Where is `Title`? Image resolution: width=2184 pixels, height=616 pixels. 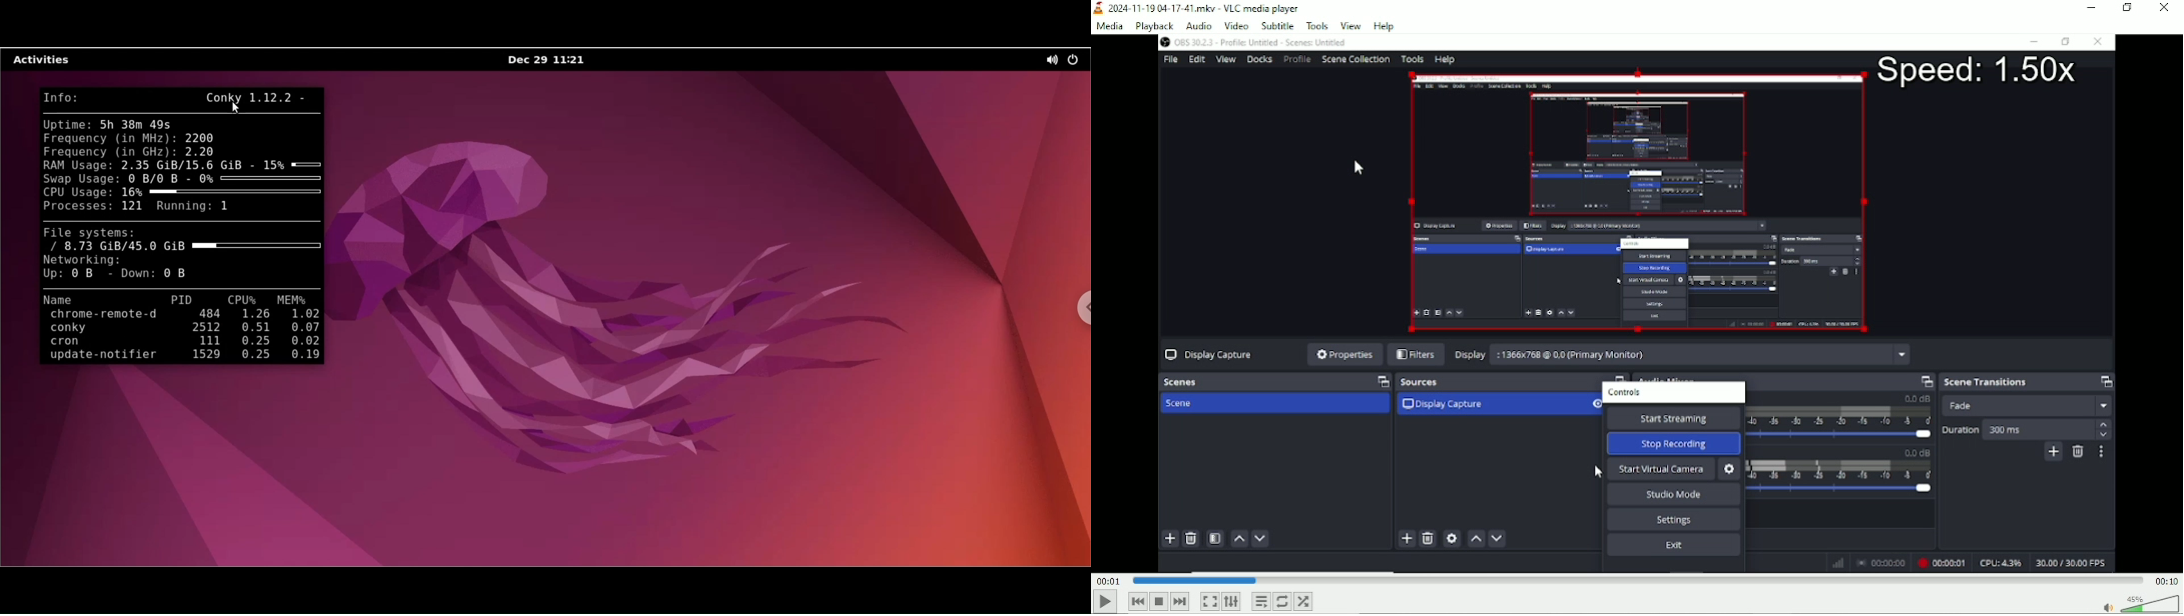 Title is located at coordinates (1198, 7).